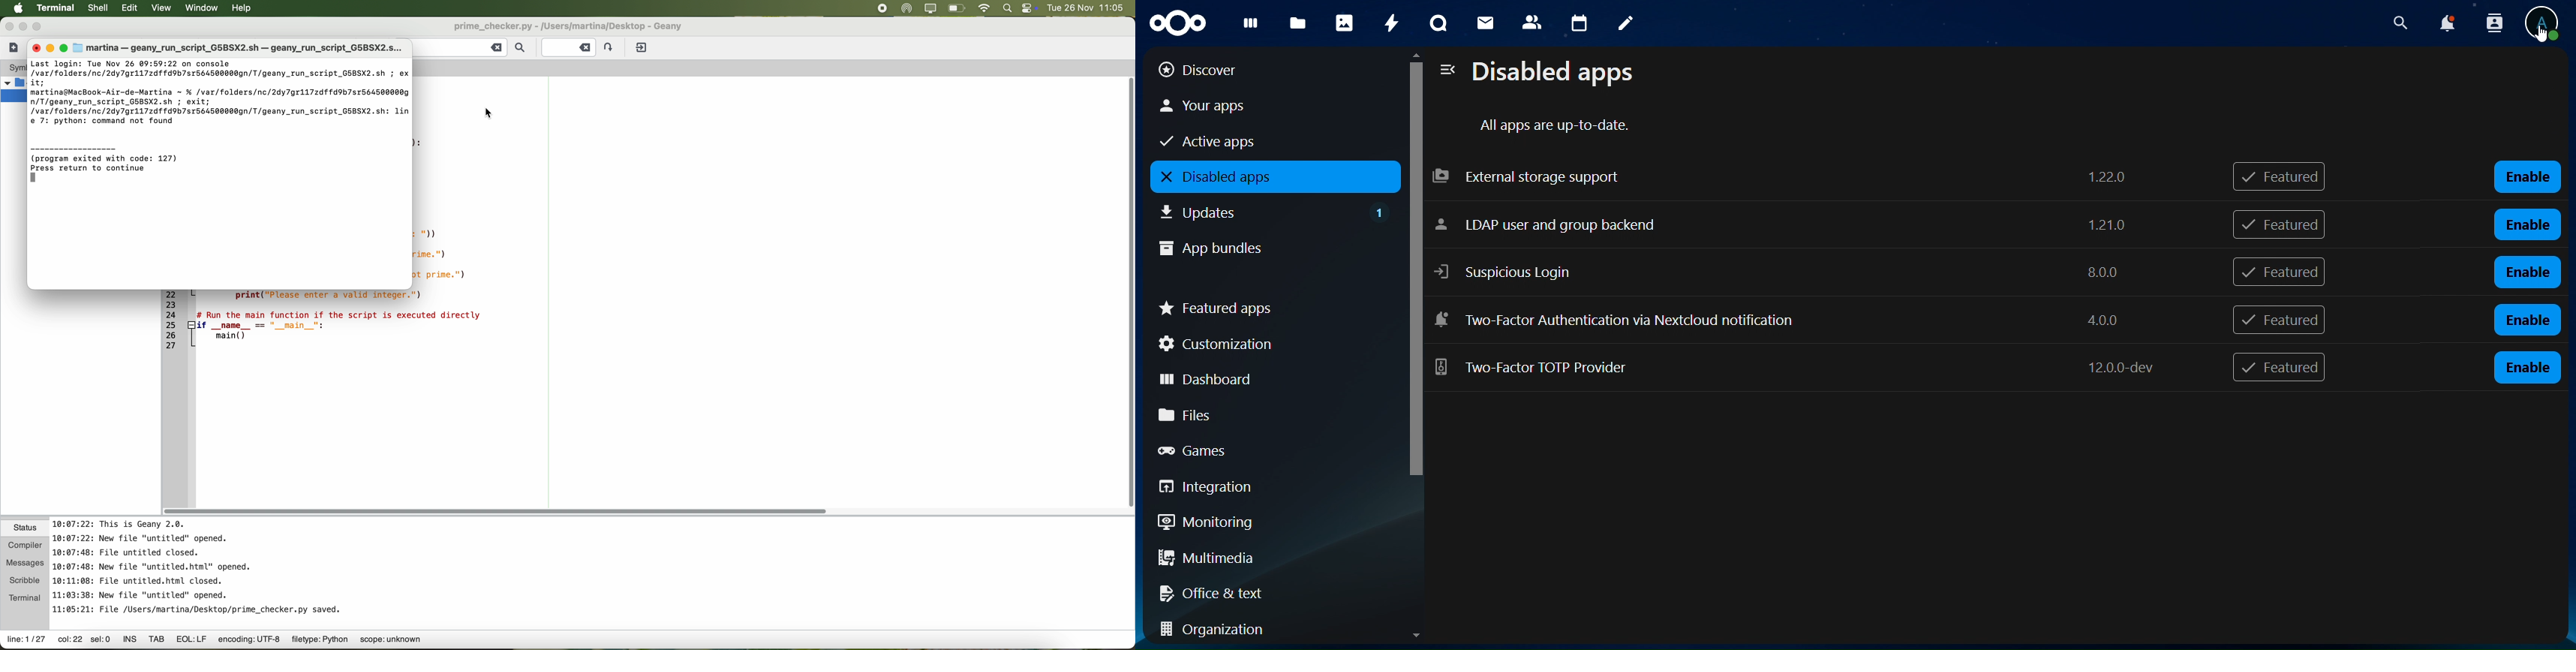  I want to click on featured, so click(2278, 320).